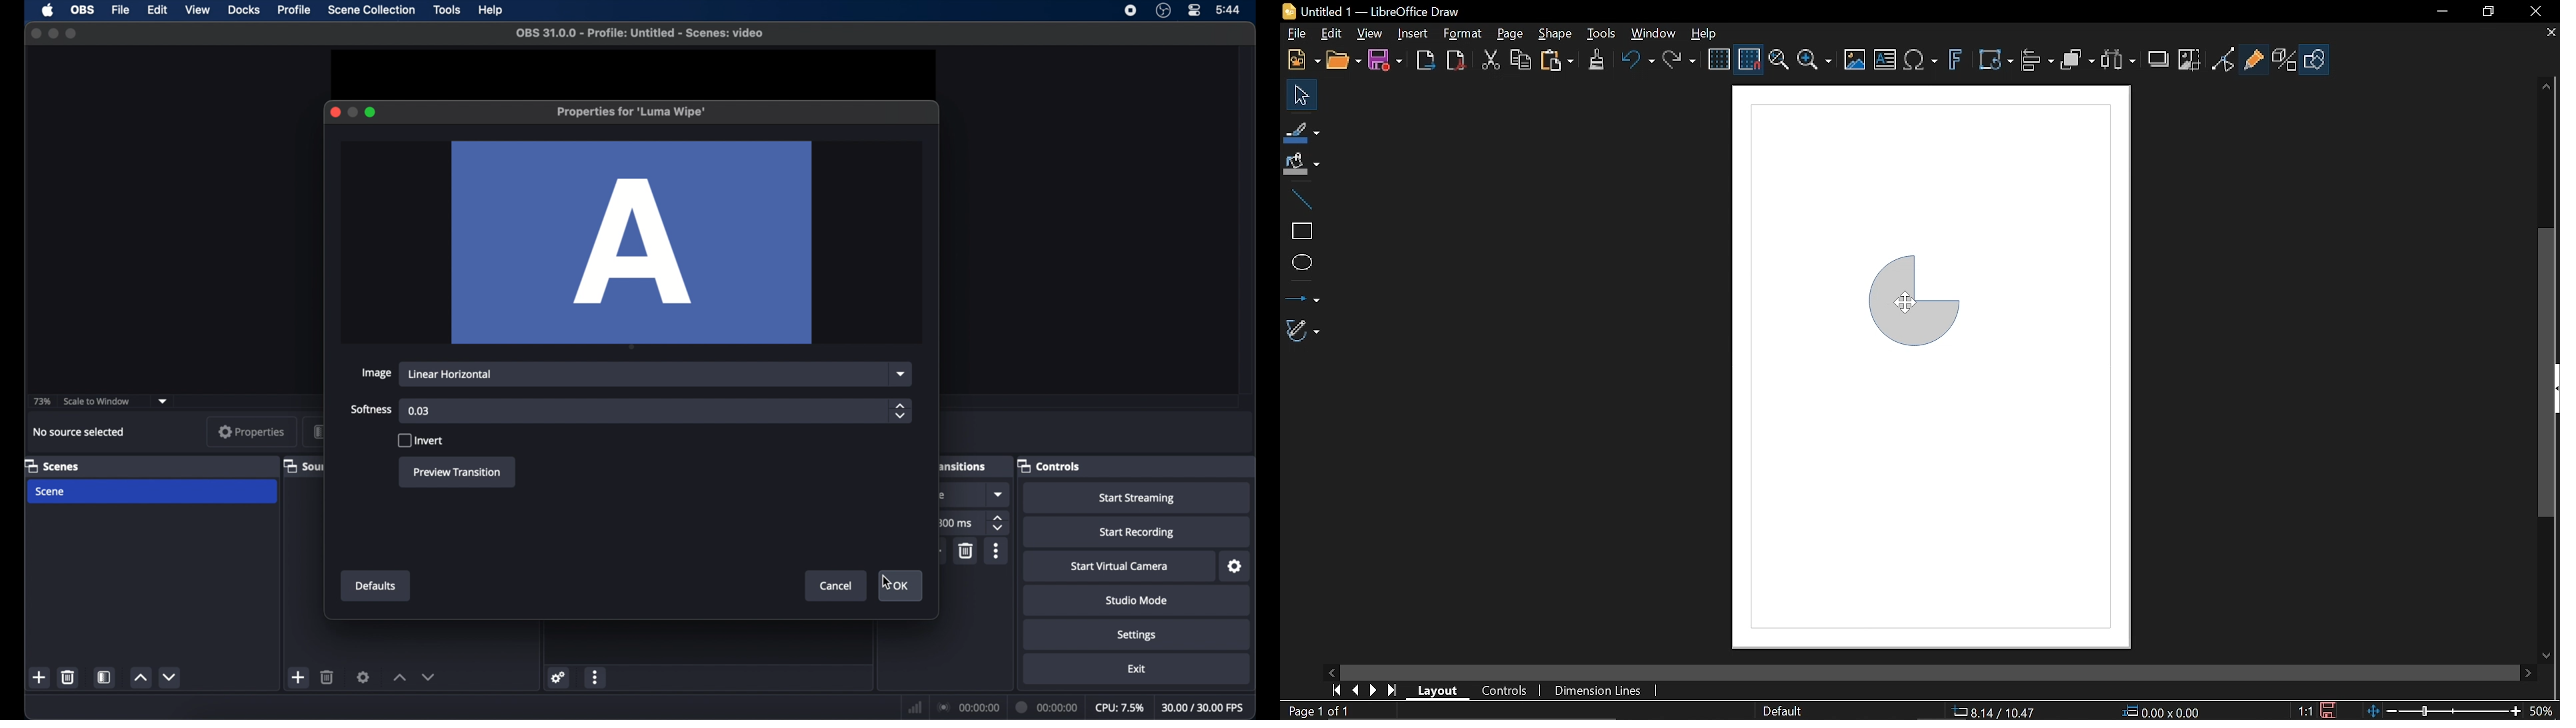 Image resolution: width=2576 pixels, height=728 pixels. Describe the element at coordinates (2161, 60) in the screenshot. I see `Shadow` at that location.